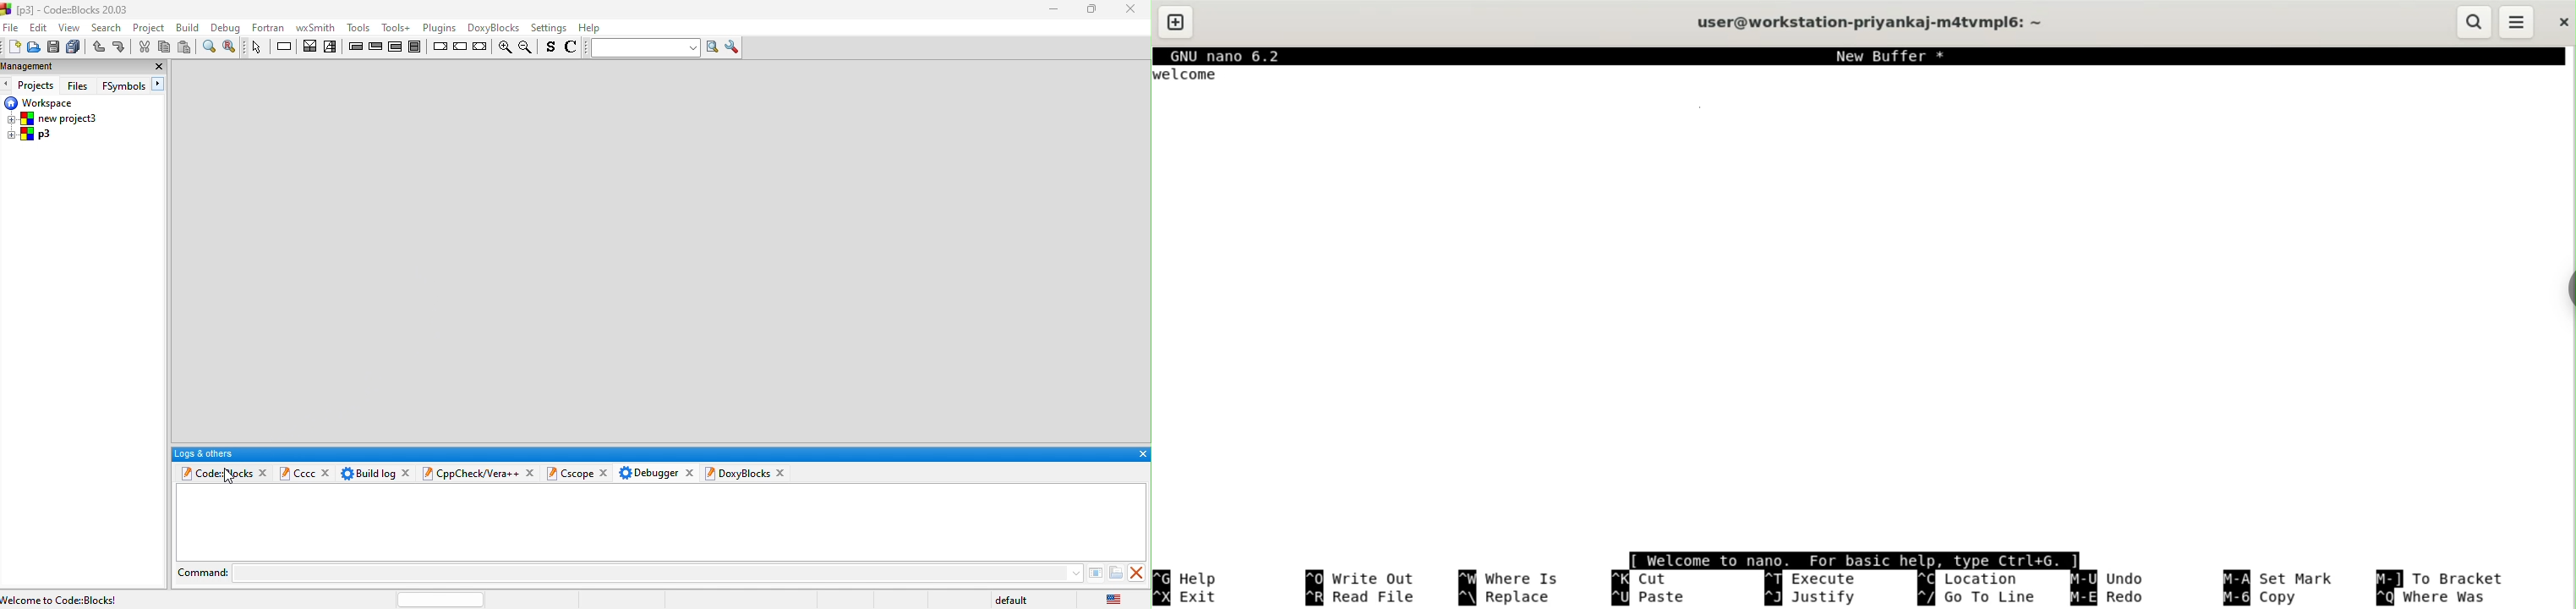  I want to click on Cccc, so click(297, 472).